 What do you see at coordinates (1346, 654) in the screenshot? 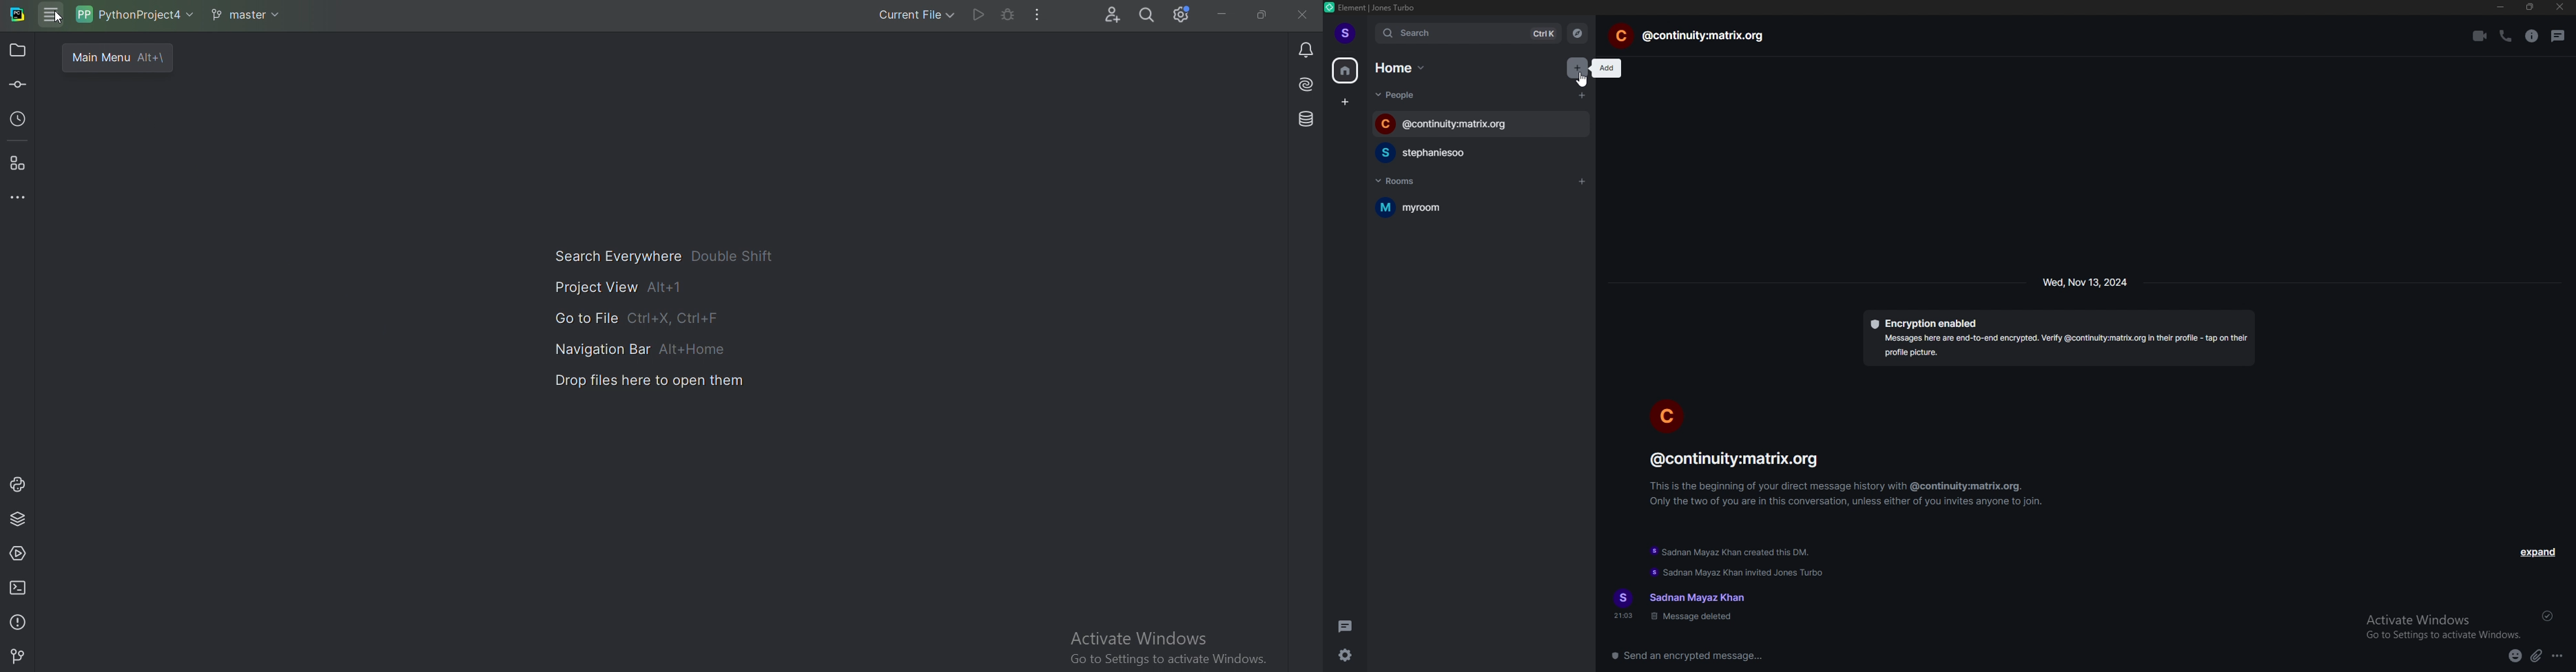
I see `quick settings` at bounding box center [1346, 654].